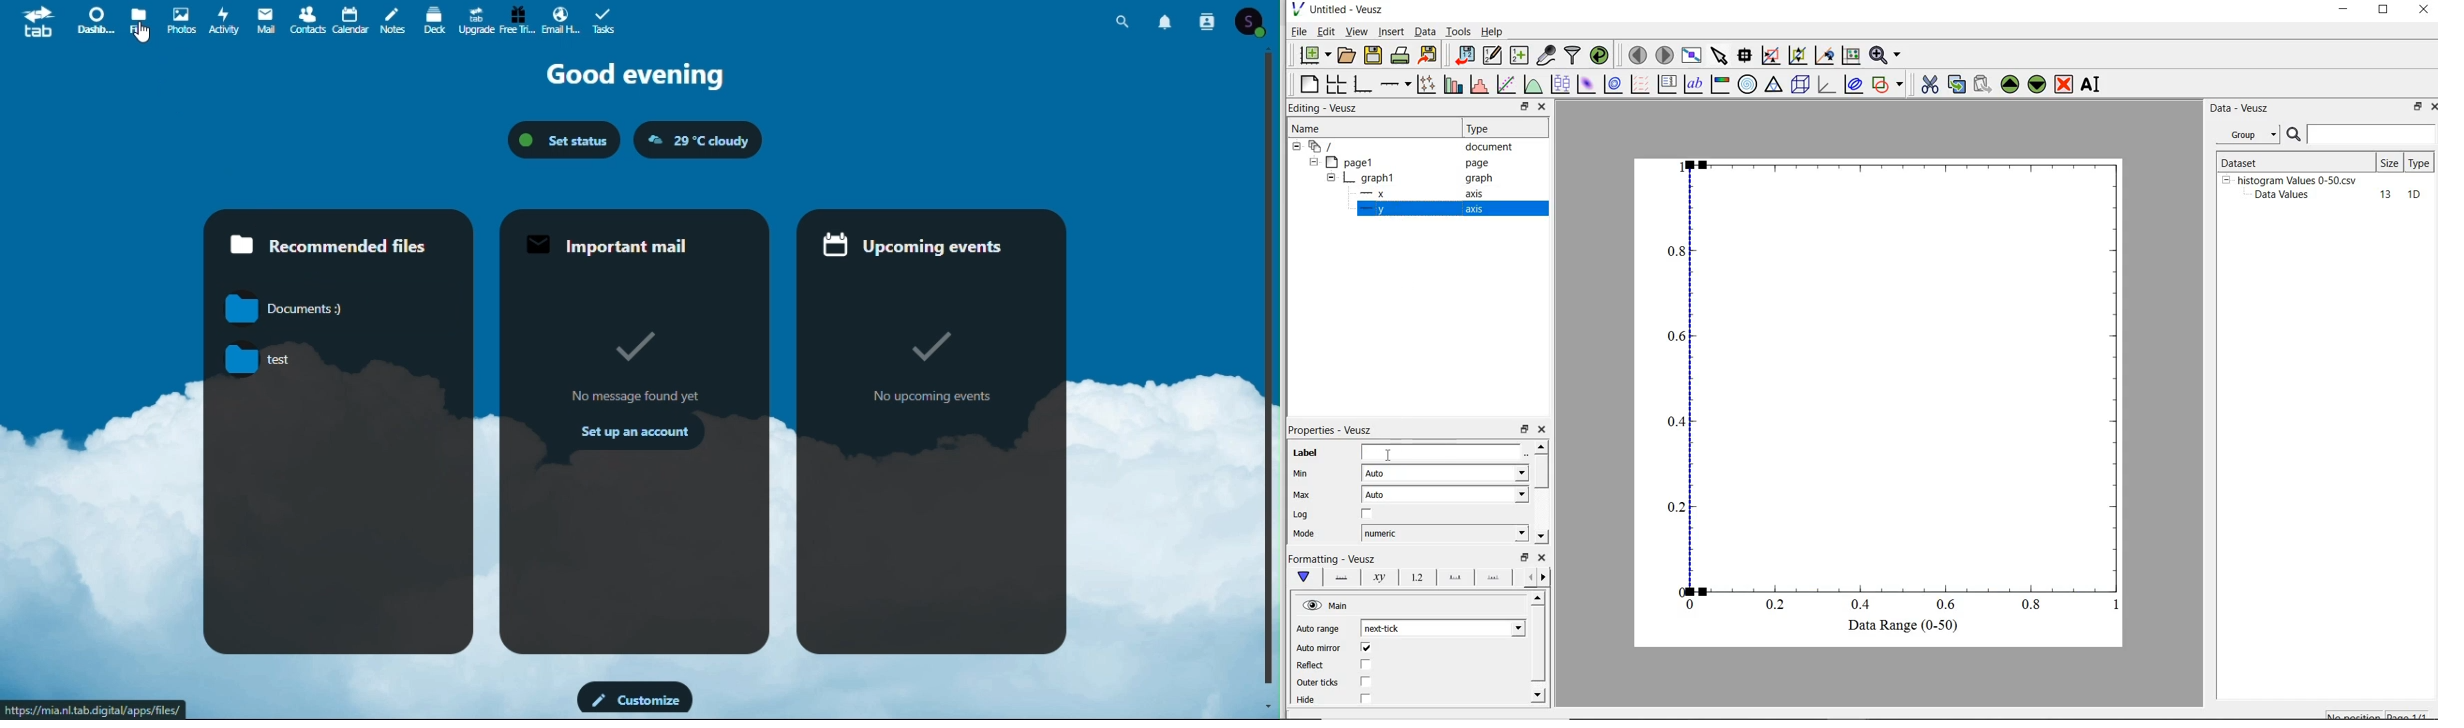 The image size is (2464, 728). What do you see at coordinates (1366, 648) in the screenshot?
I see `checkbox` at bounding box center [1366, 648].